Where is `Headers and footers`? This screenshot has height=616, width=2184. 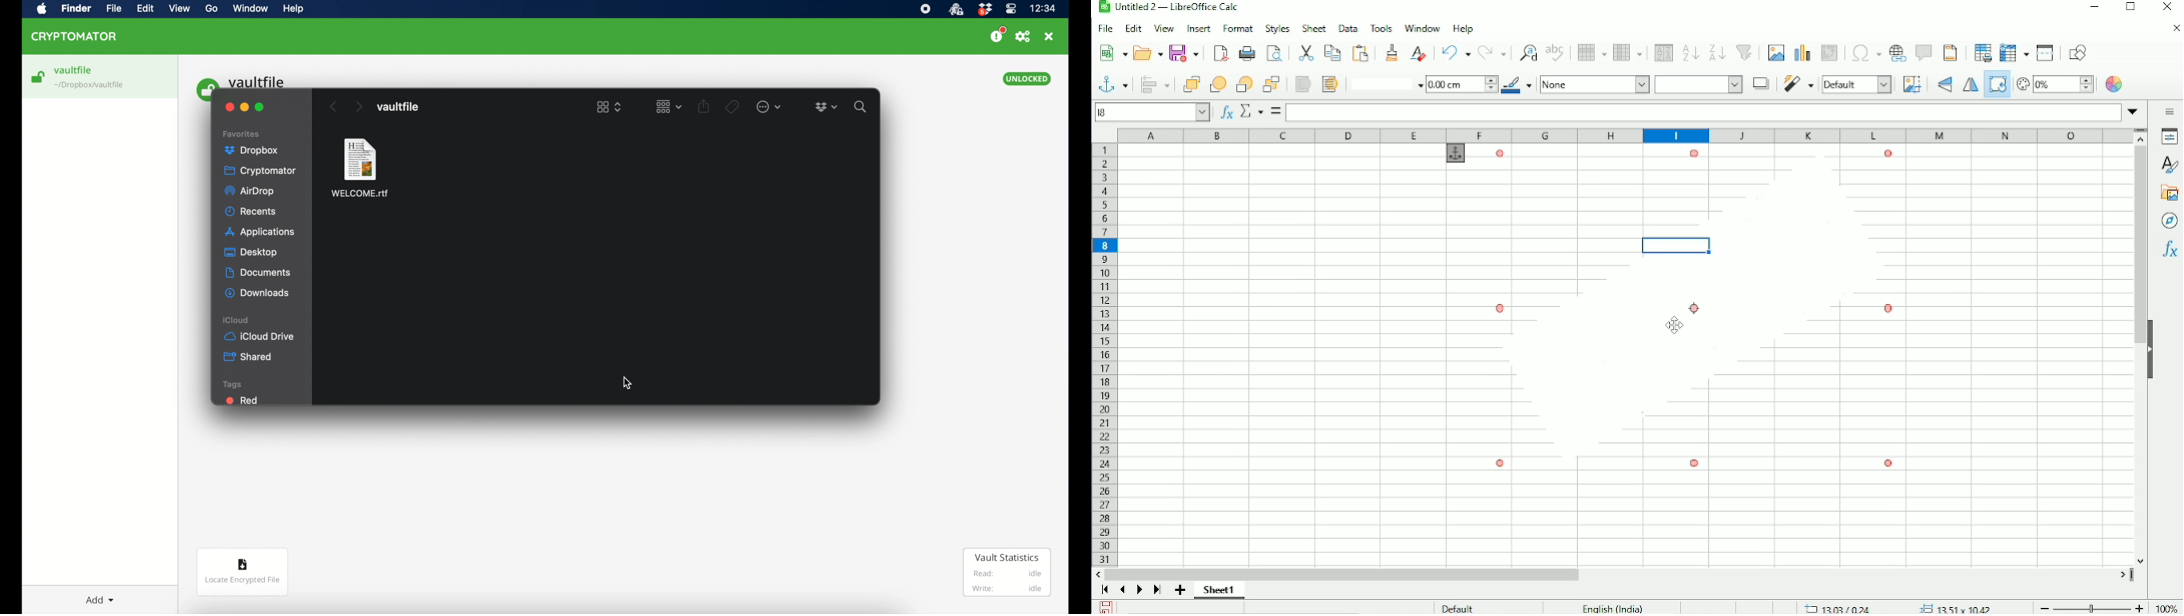
Headers and footers is located at coordinates (1951, 52).